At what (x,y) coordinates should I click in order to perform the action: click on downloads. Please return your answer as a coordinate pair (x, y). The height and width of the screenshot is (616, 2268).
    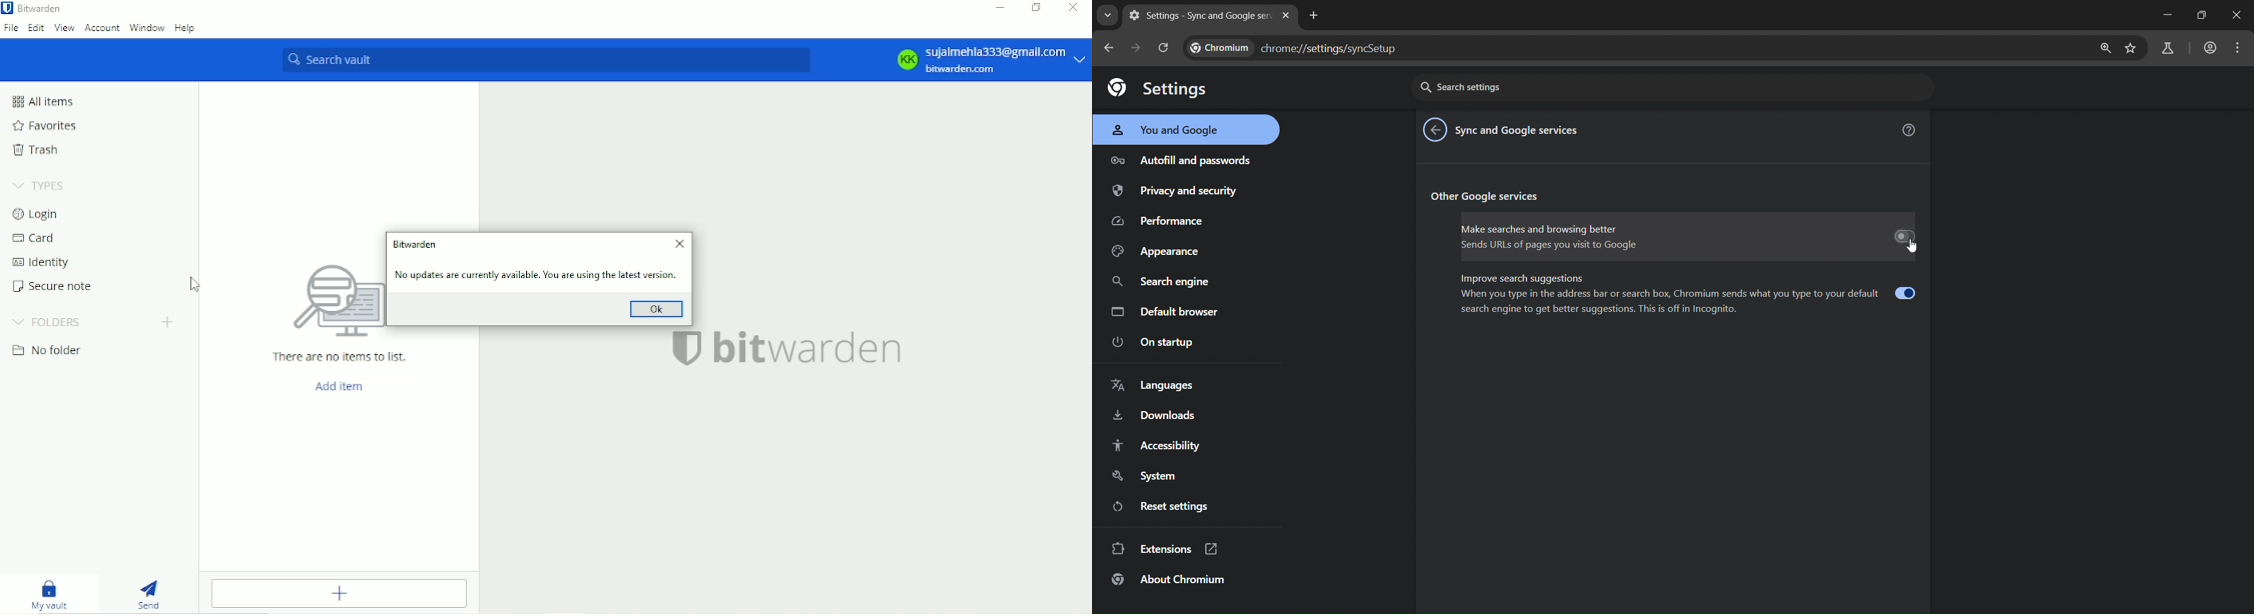
    Looking at the image, I should click on (1156, 417).